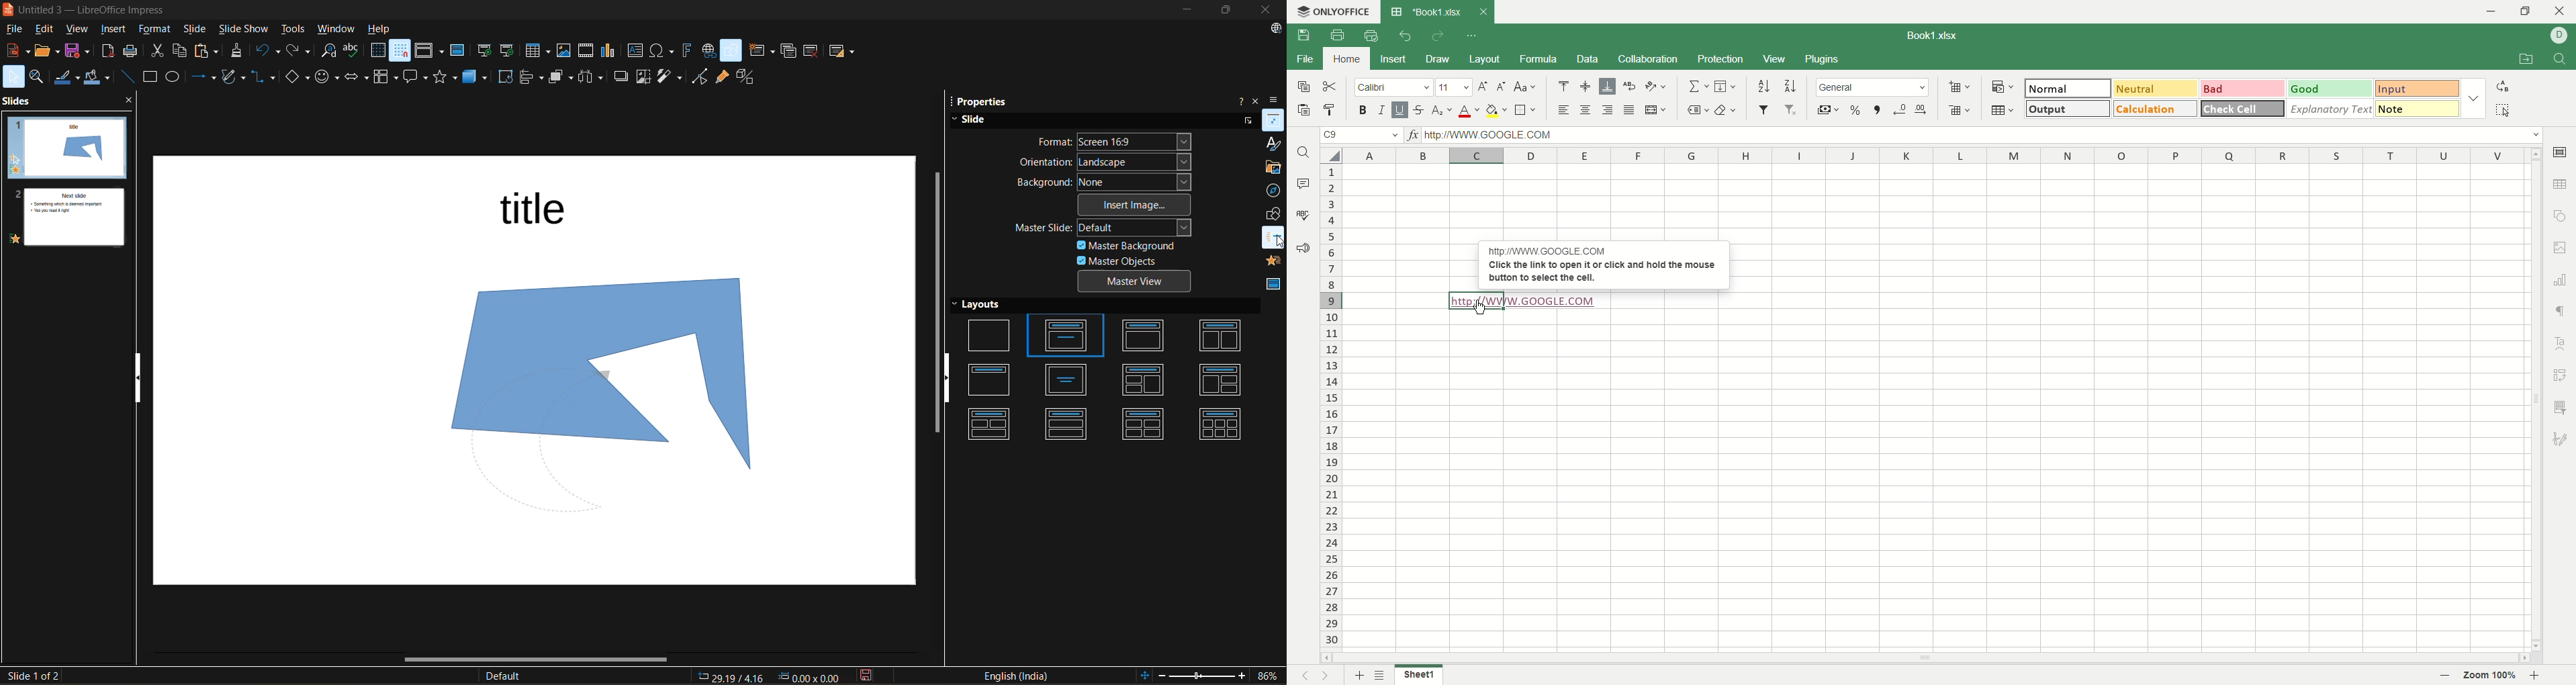 The height and width of the screenshot is (700, 2576). What do you see at coordinates (2563, 152) in the screenshot?
I see `cell option` at bounding box center [2563, 152].